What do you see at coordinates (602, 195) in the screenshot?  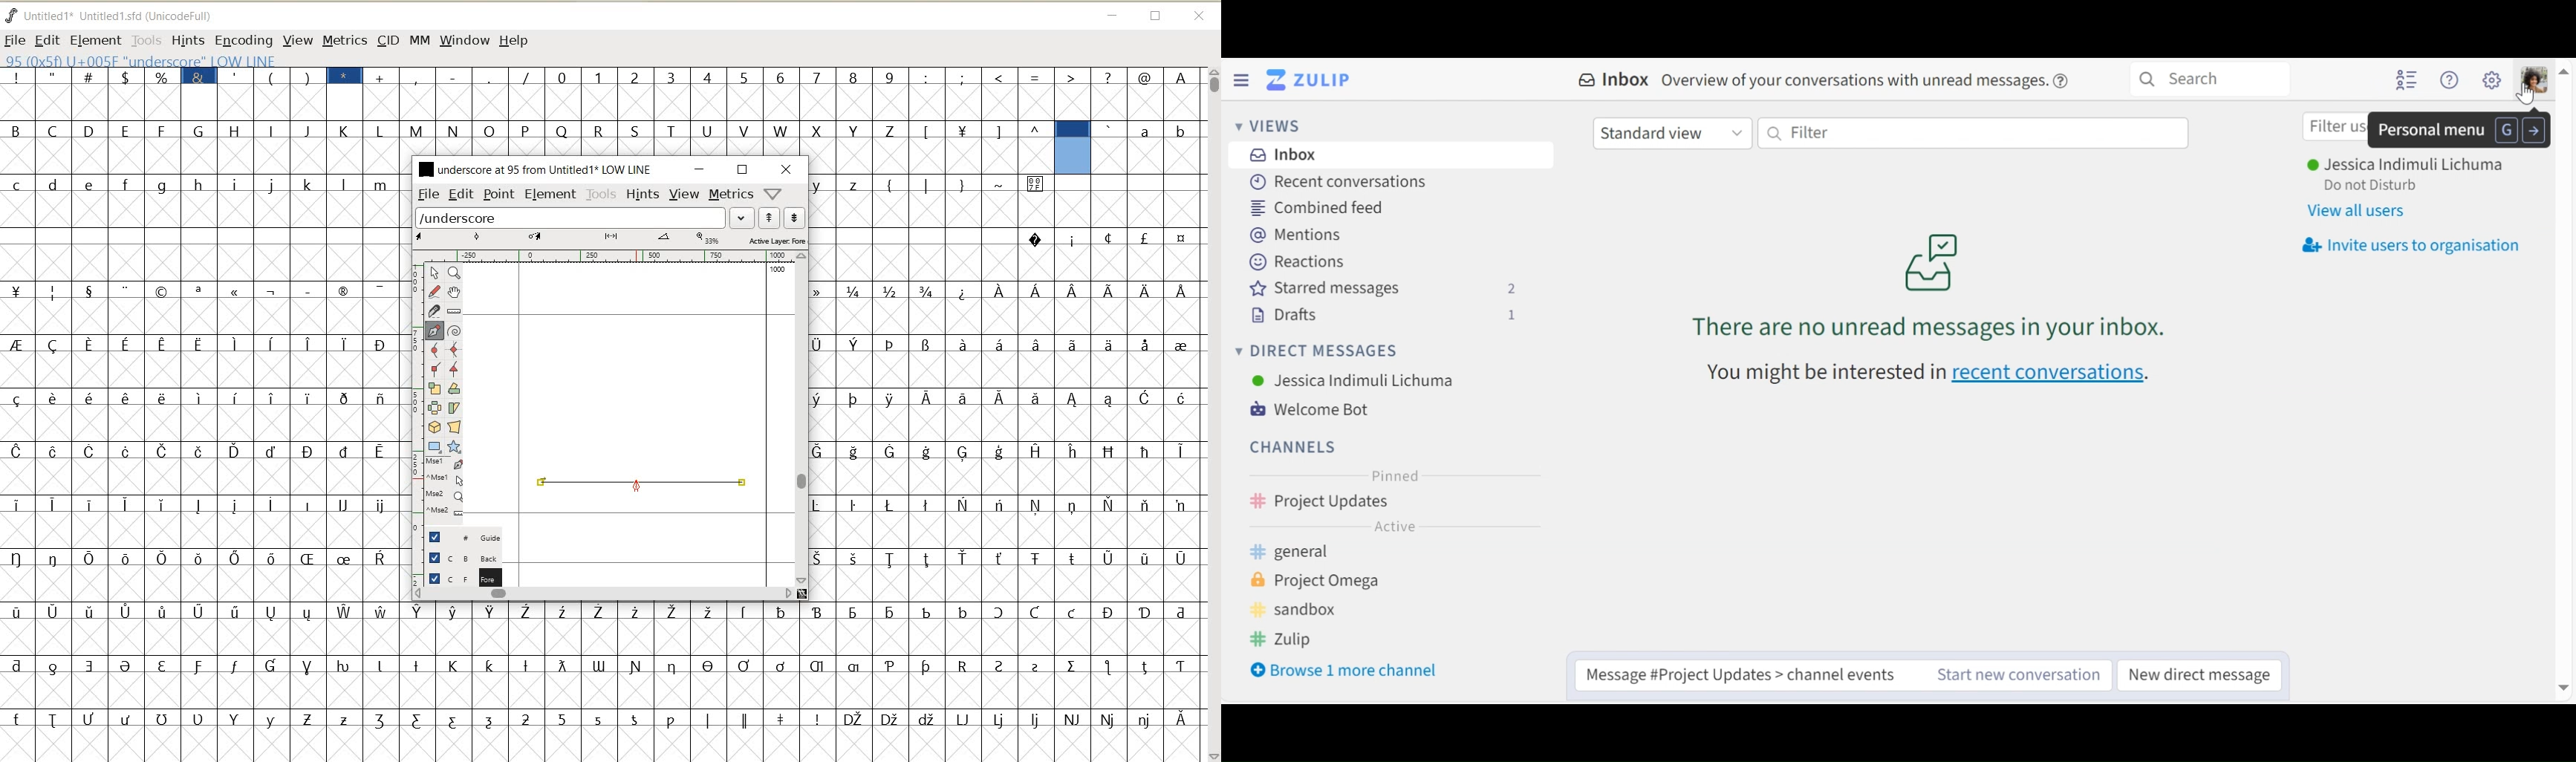 I see `TOOLS` at bounding box center [602, 195].